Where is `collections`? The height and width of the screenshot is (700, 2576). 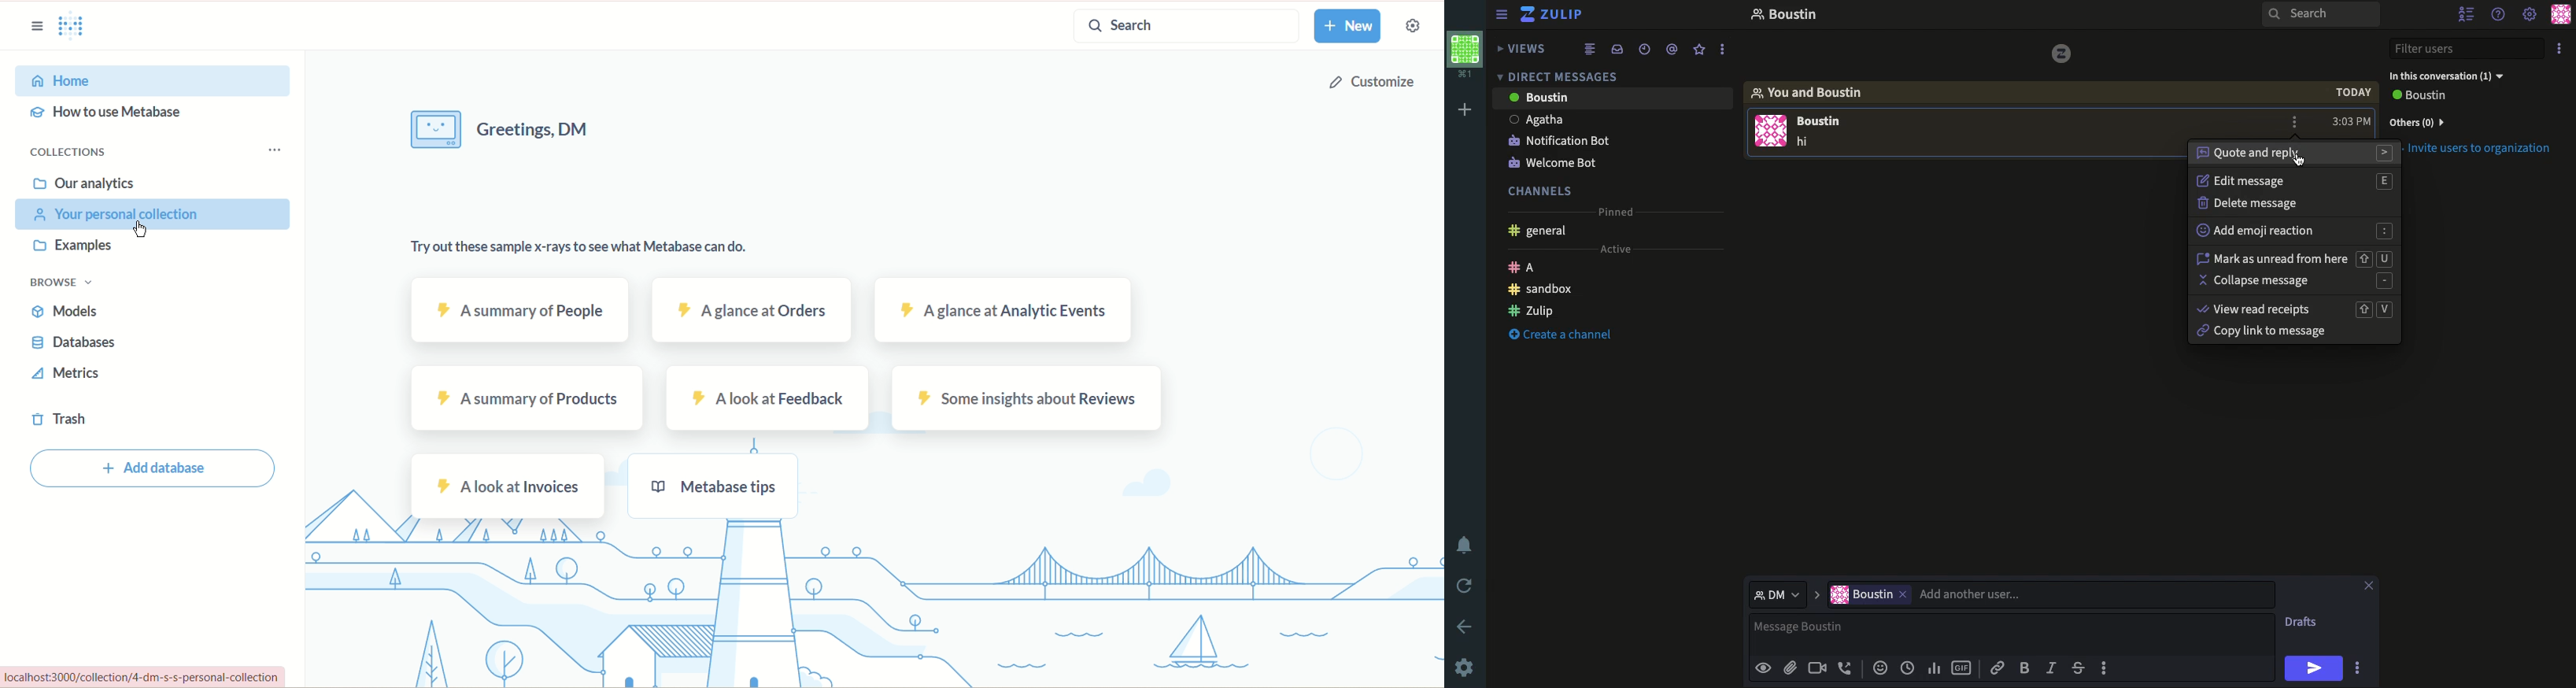 collections is located at coordinates (69, 152).